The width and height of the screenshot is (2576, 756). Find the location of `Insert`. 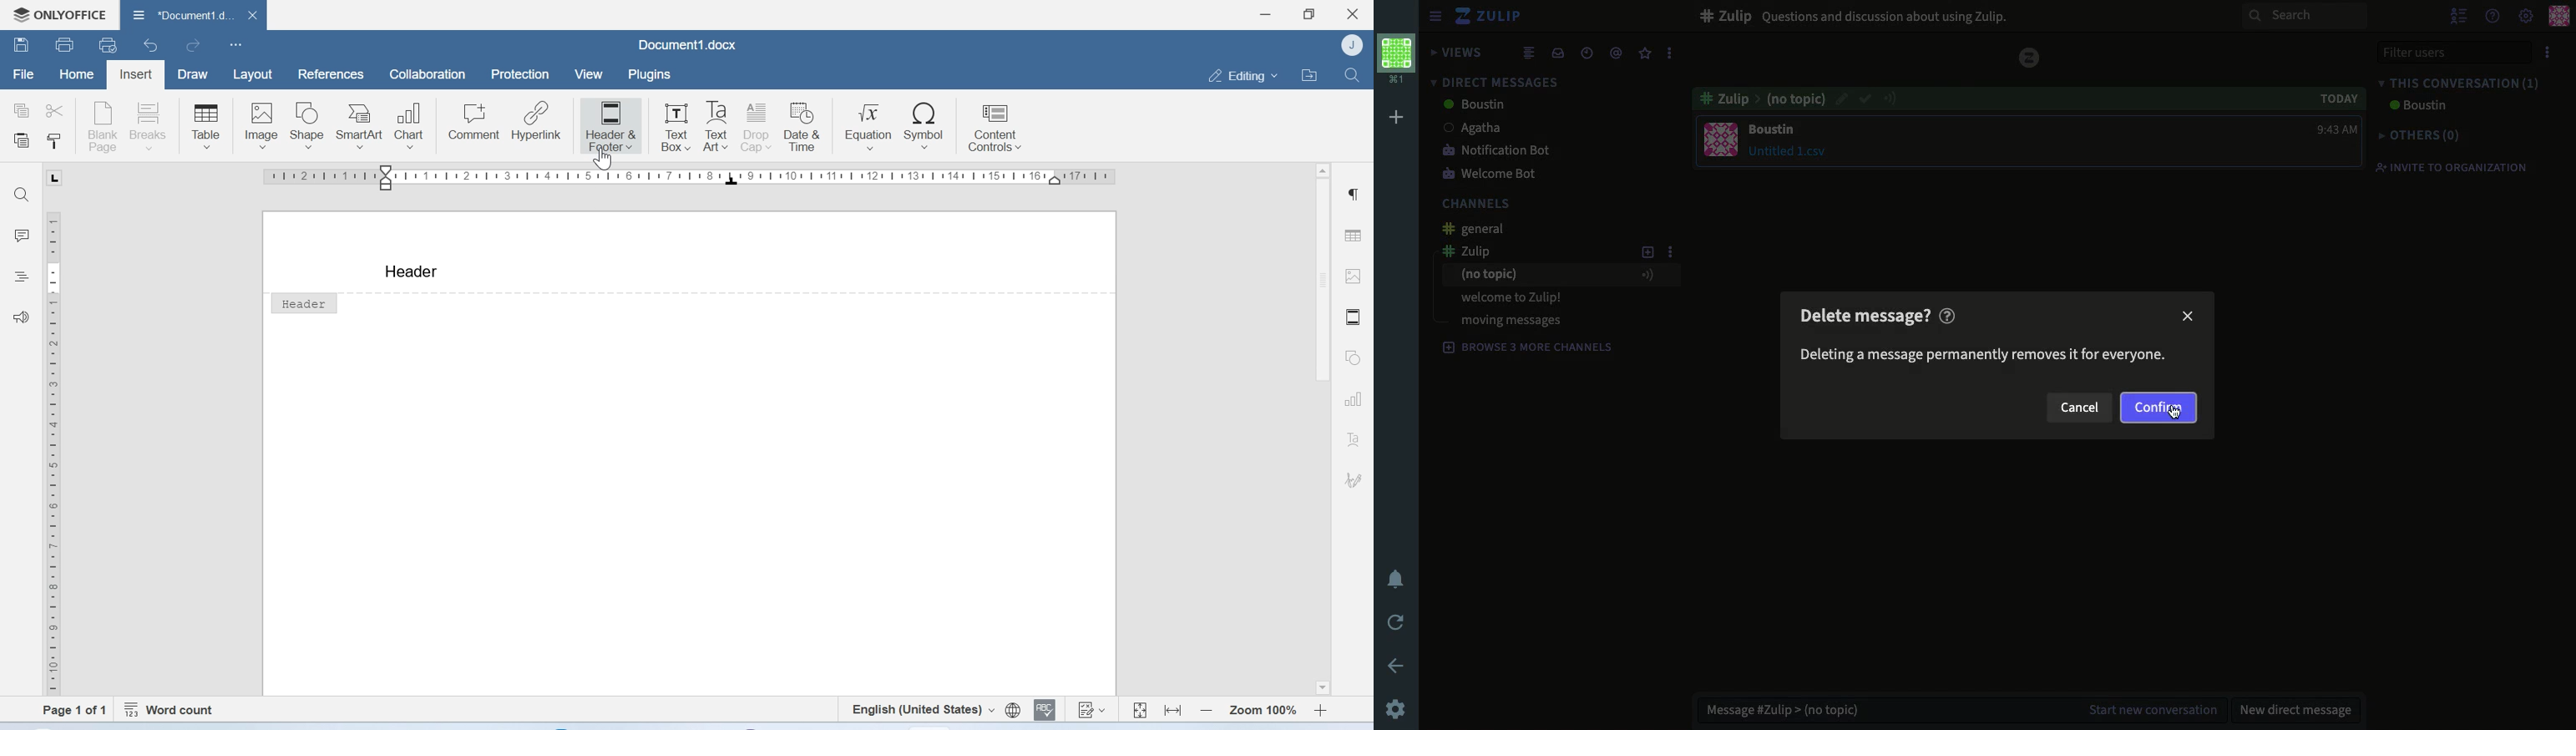

Insert is located at coordinates (137, 73).